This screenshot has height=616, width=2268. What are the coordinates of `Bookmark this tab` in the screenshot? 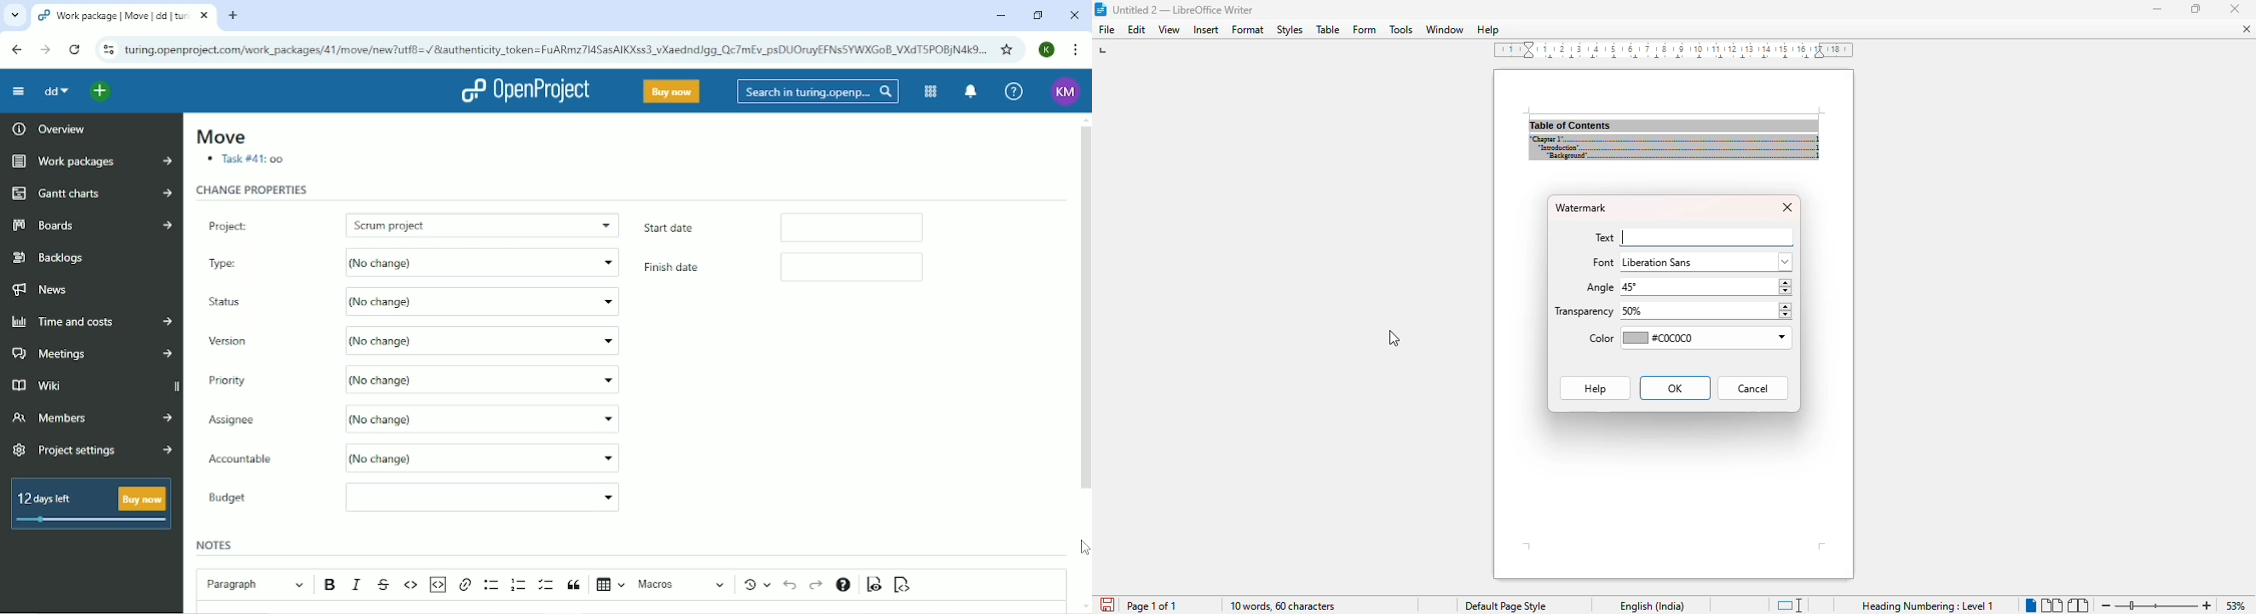 It's located at (1005, 49).